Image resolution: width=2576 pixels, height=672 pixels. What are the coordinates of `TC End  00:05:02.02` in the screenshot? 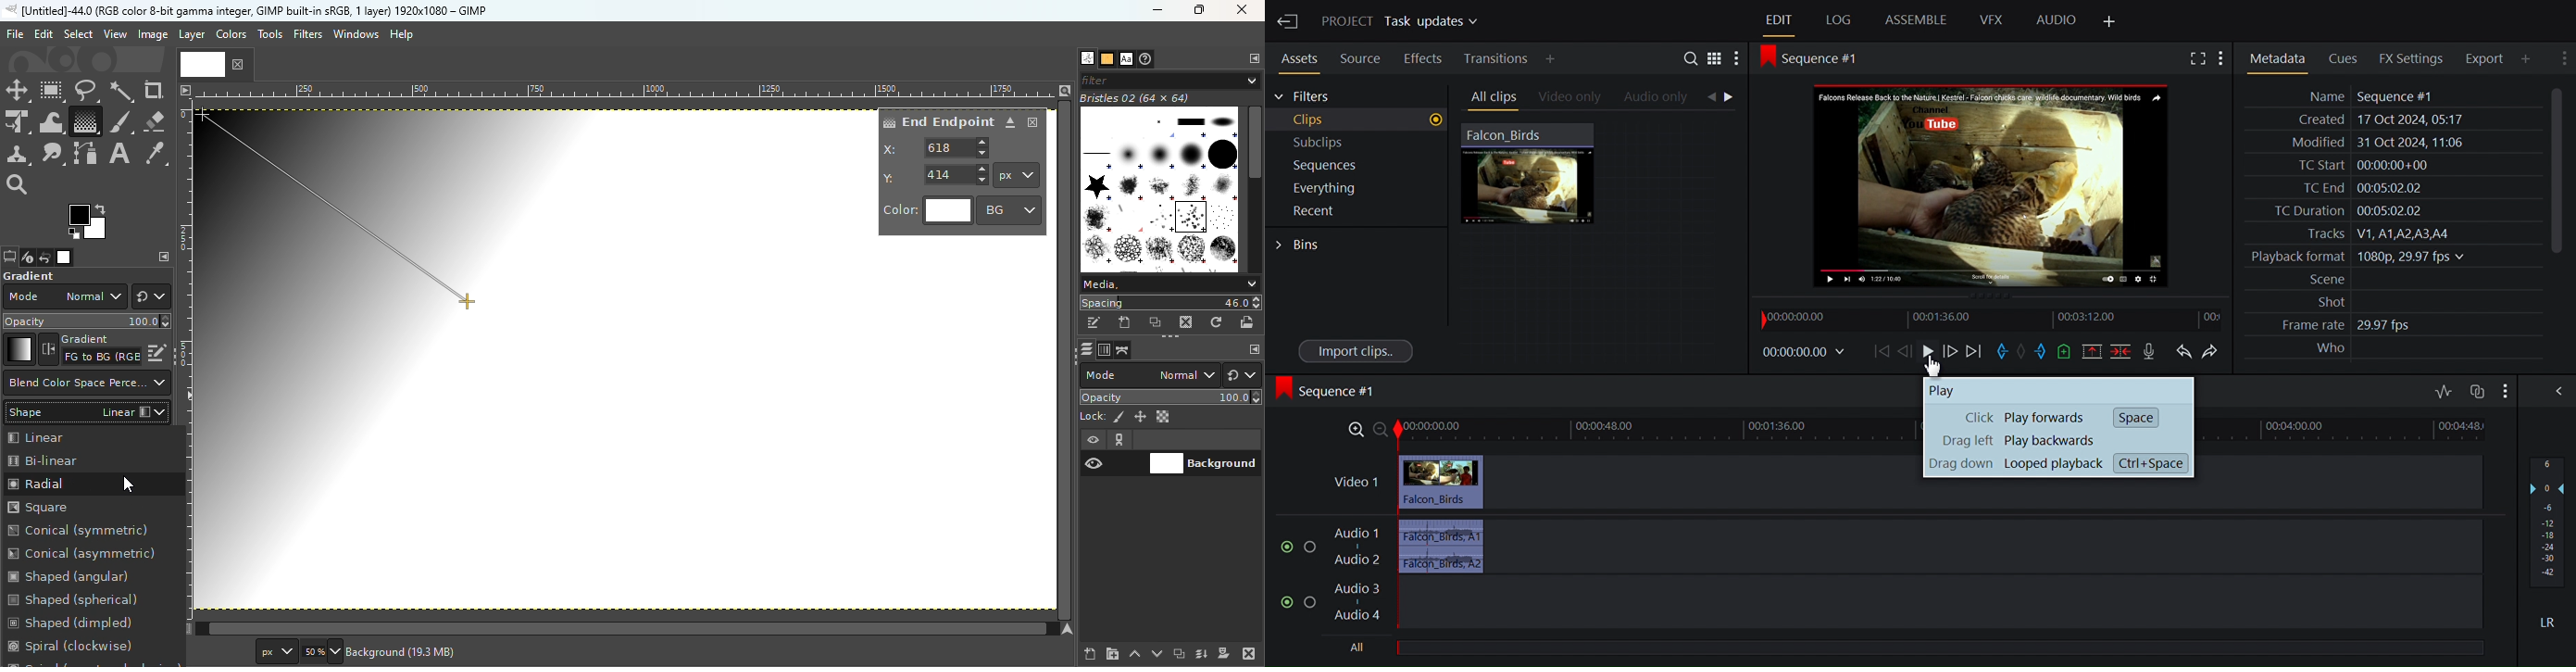 It's located at (2355, 188).